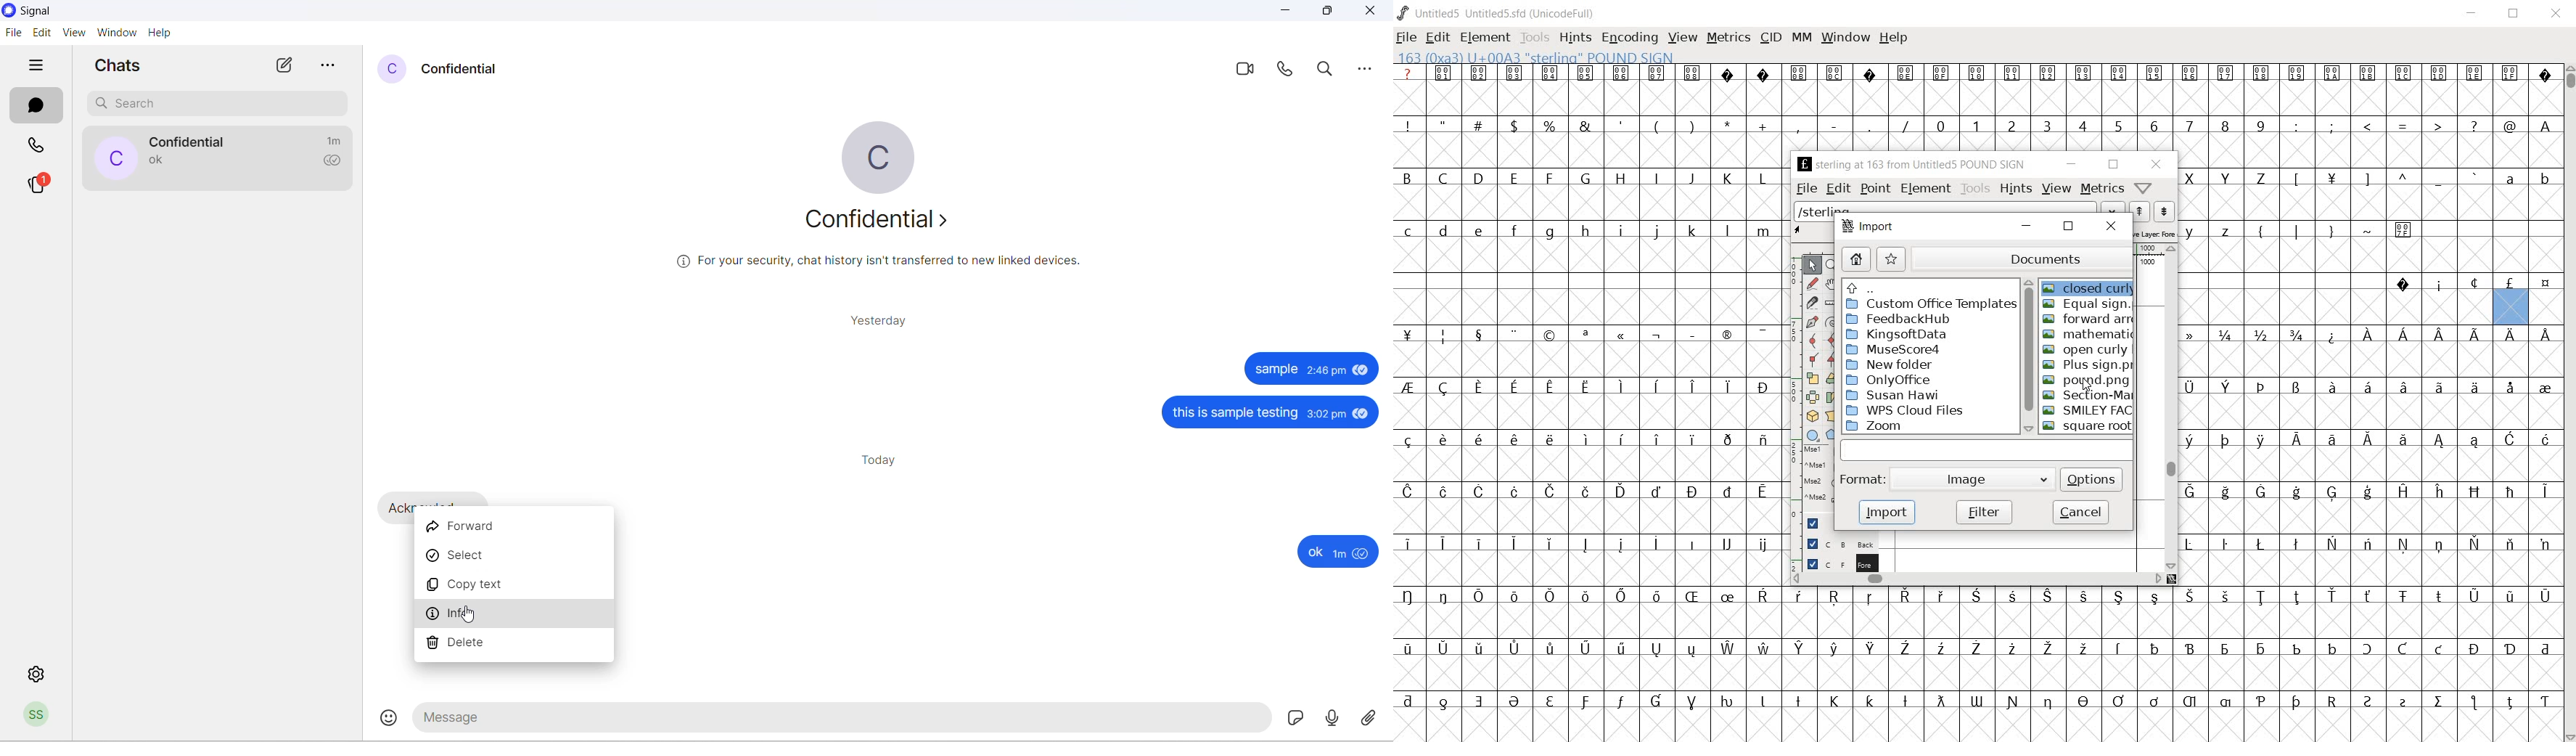 The height and width of the screenshot is (756, 2576). I want to click on Symbol, so click(2510, 545).